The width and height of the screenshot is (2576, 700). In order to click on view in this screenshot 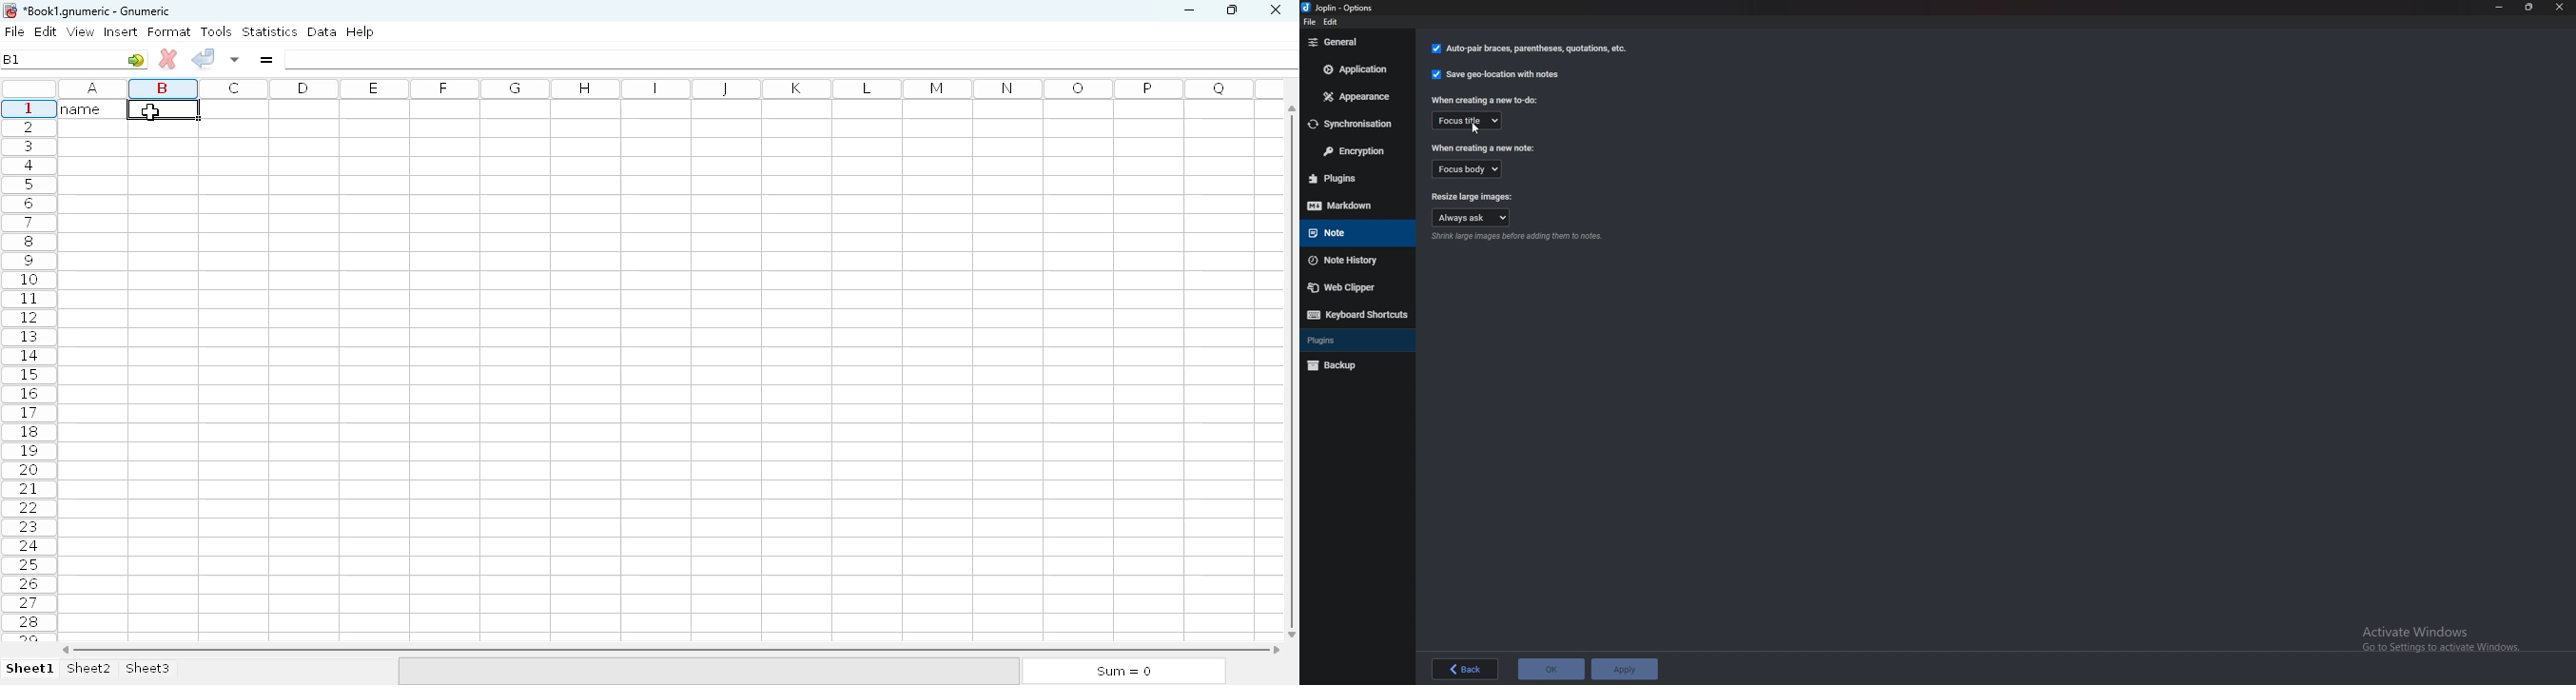, I will do `click(81, 31)`.